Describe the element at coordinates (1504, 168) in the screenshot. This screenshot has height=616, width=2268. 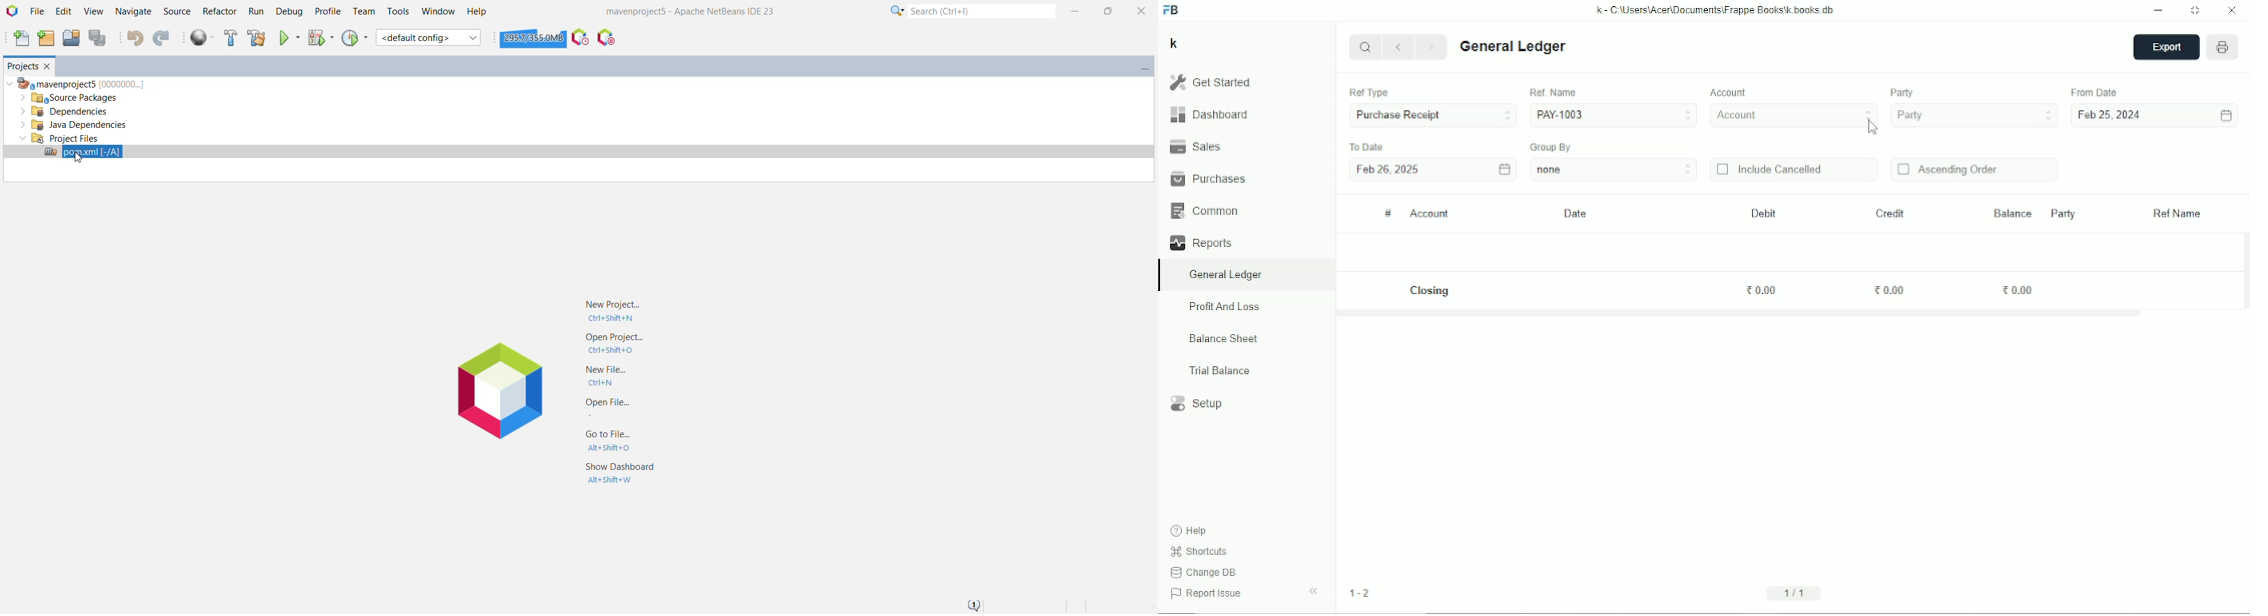
I see `Calendar` at that location.